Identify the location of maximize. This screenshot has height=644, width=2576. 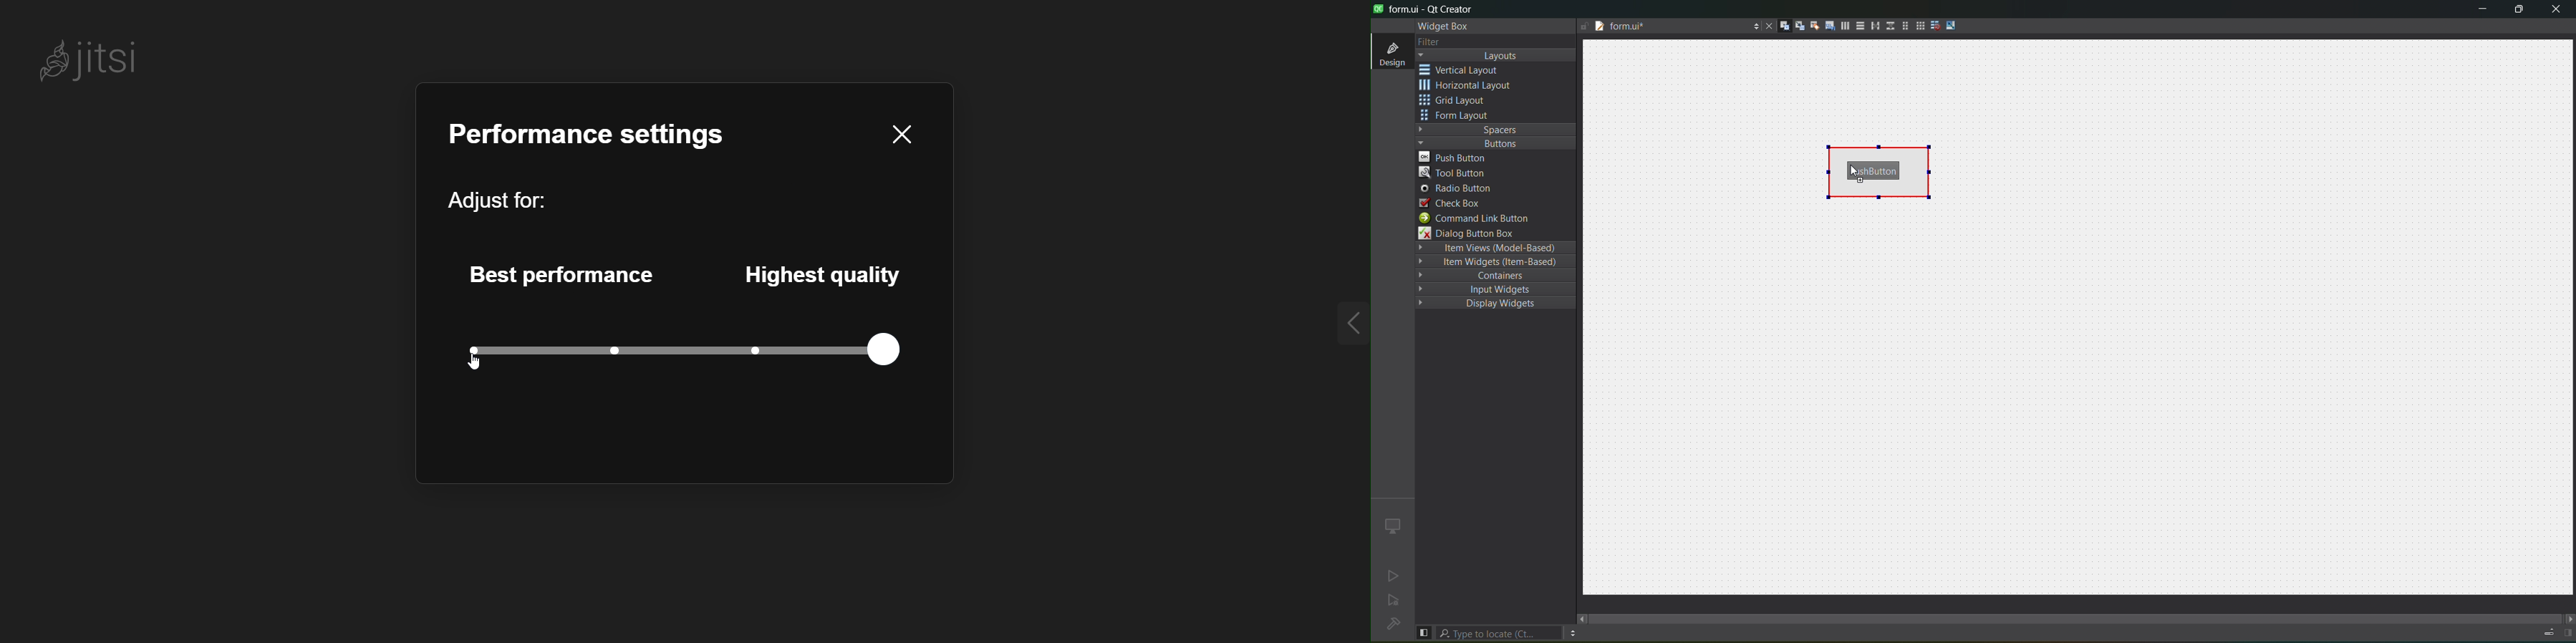
(2518, 11).